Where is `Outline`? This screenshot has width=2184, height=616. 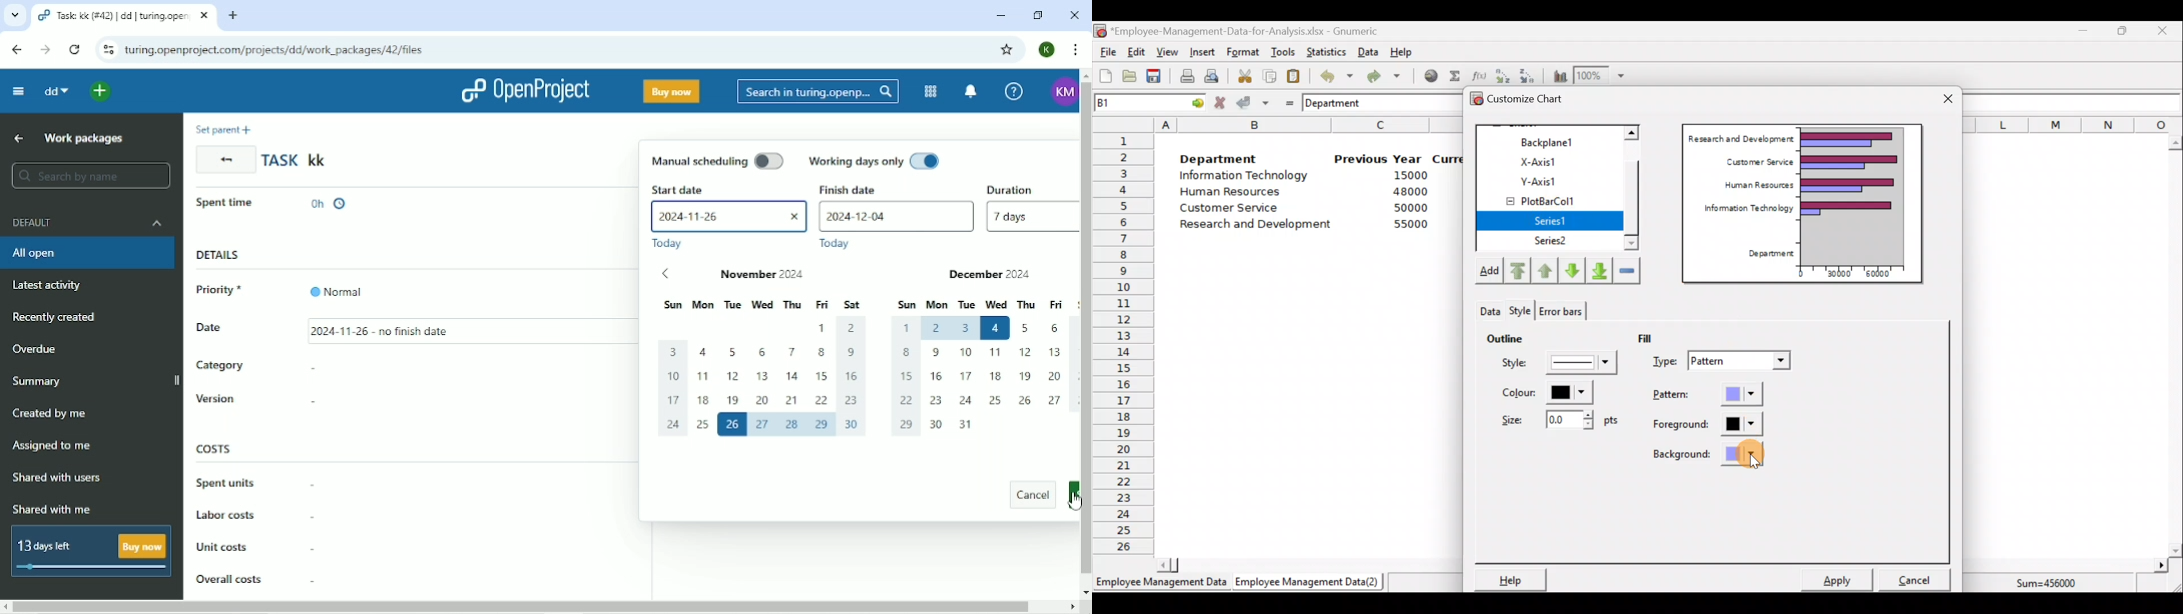 Outline is located at coordinates (1505, 337).